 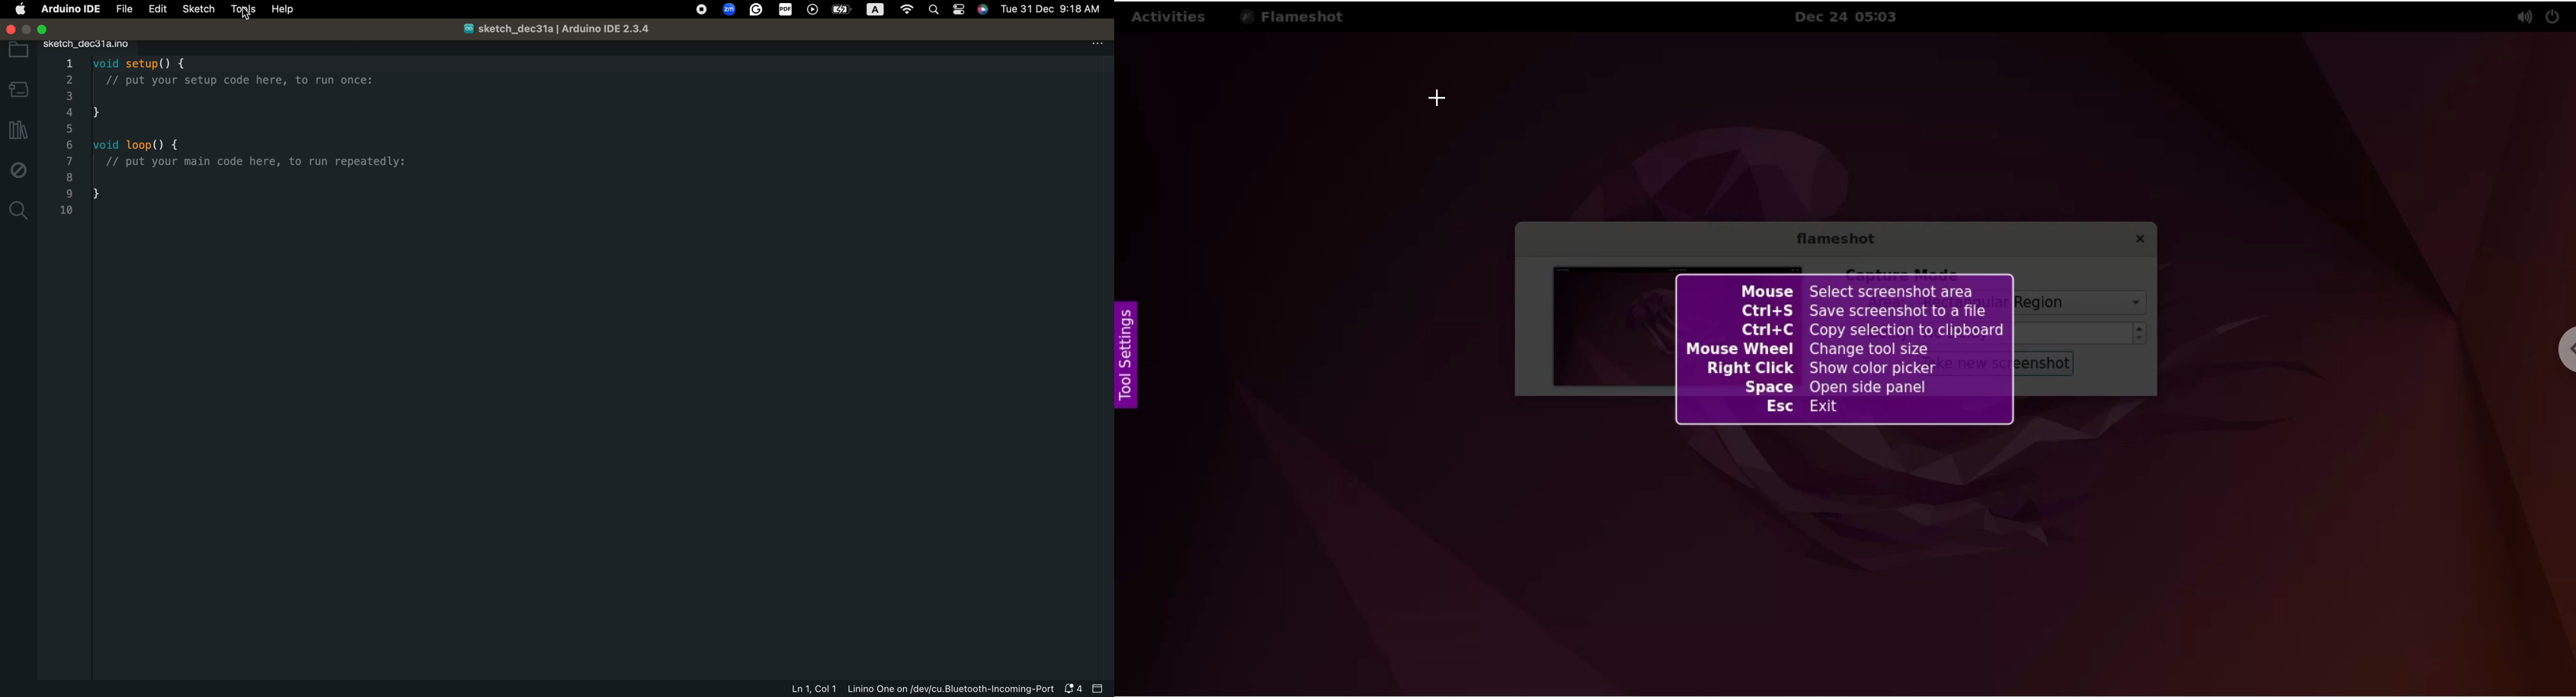 What do you see at coordinates (843, 9) in the screenshot?
I see `battery` at bounding box center [843, 9].